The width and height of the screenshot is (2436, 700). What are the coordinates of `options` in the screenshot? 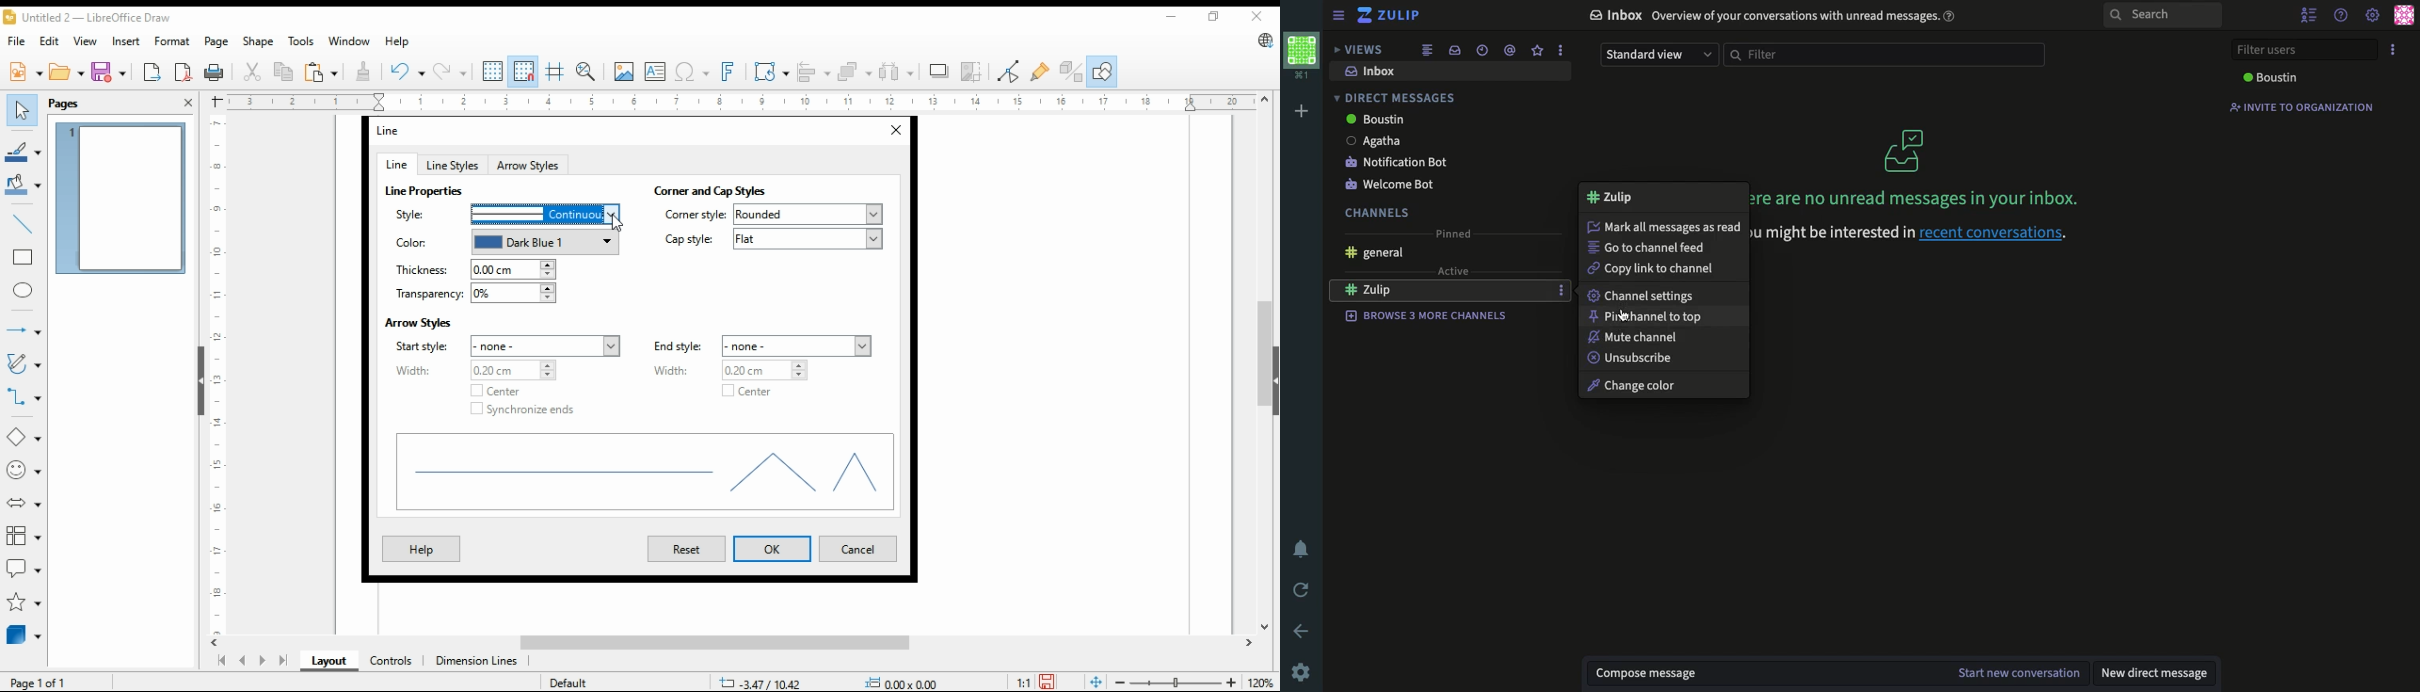 It's located at (1561, 289).